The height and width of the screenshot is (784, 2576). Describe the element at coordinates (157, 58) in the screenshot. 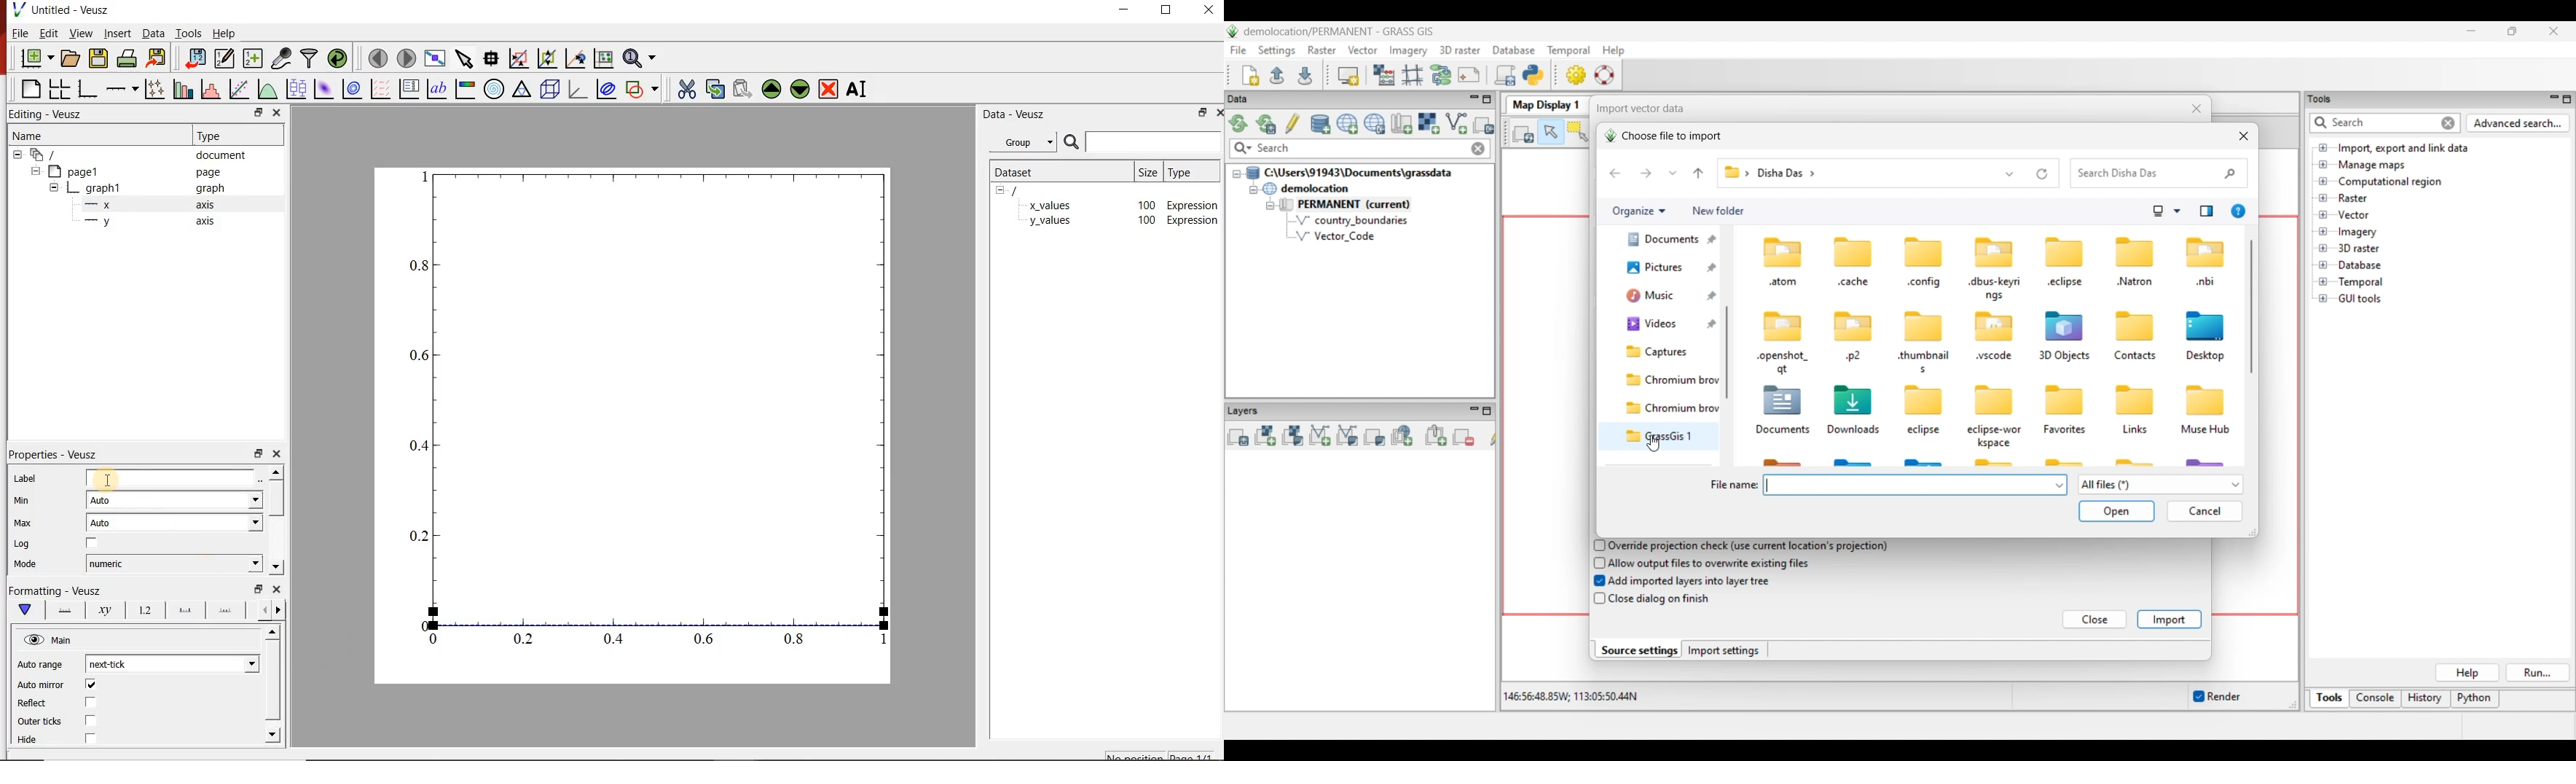

I see `export to graphics format` at that location.